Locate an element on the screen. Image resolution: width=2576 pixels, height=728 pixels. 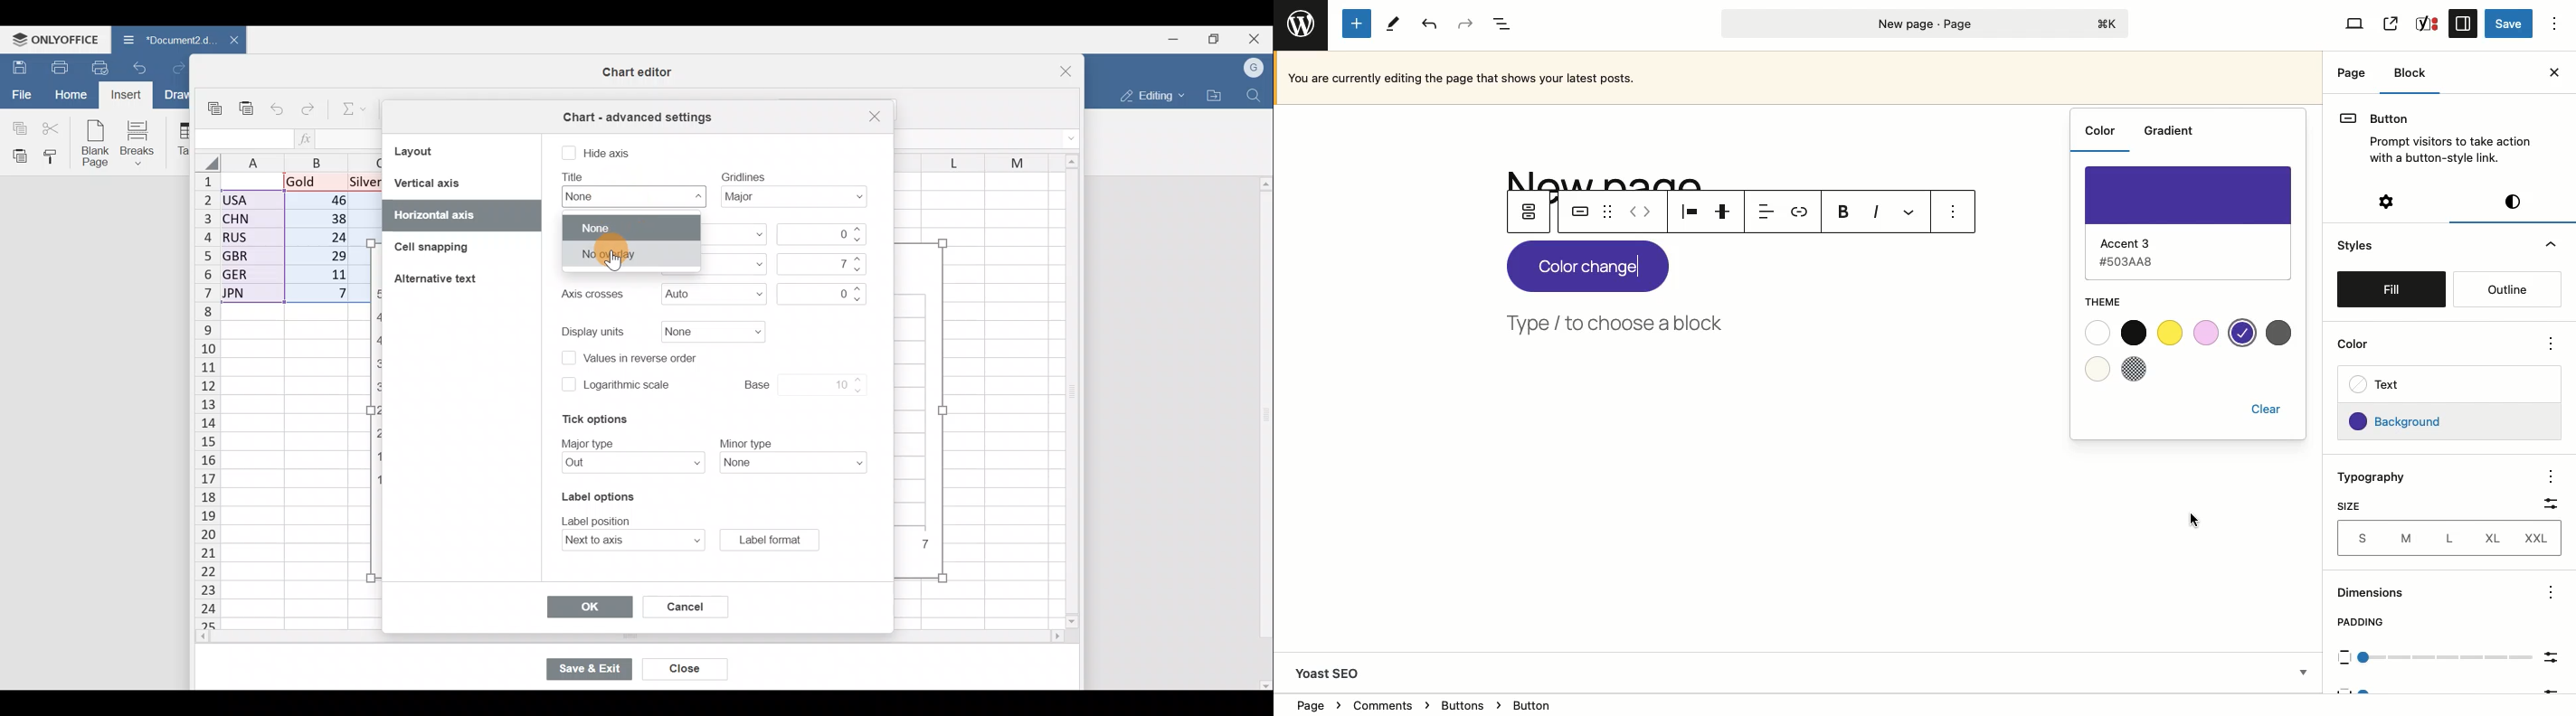
Blank page is located at coordinates (97, 145).